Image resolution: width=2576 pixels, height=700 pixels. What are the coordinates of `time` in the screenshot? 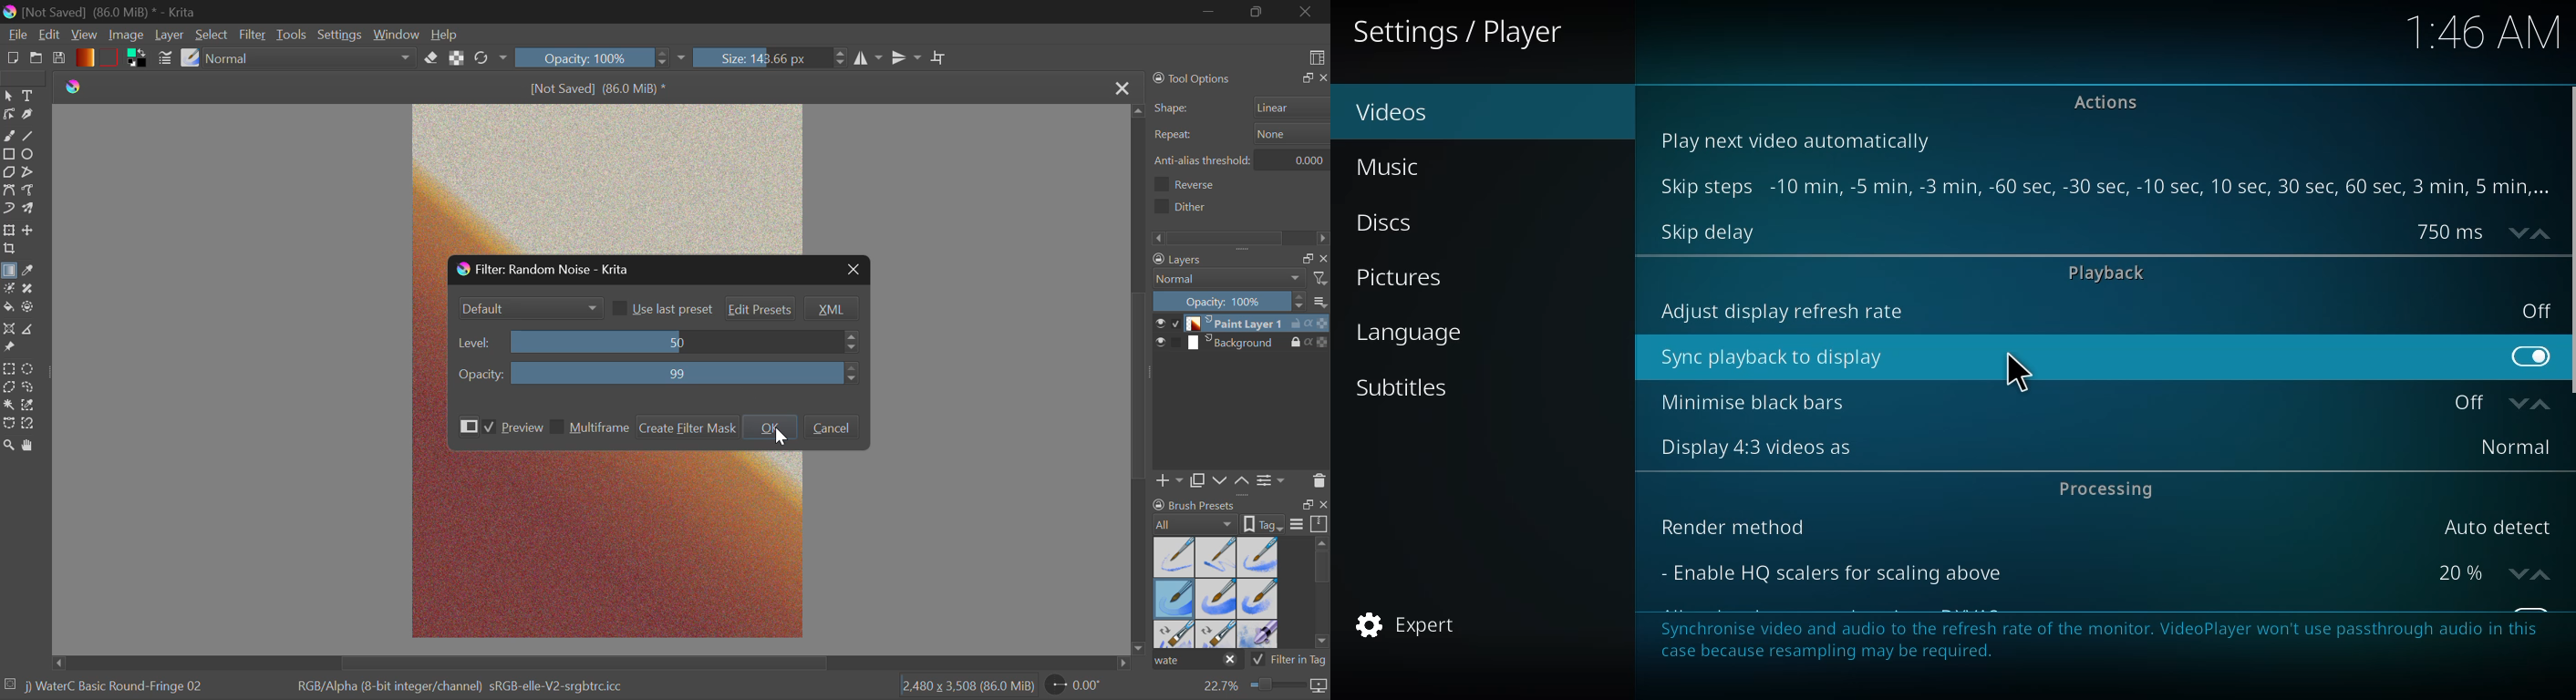 It's located at (2478, 31).